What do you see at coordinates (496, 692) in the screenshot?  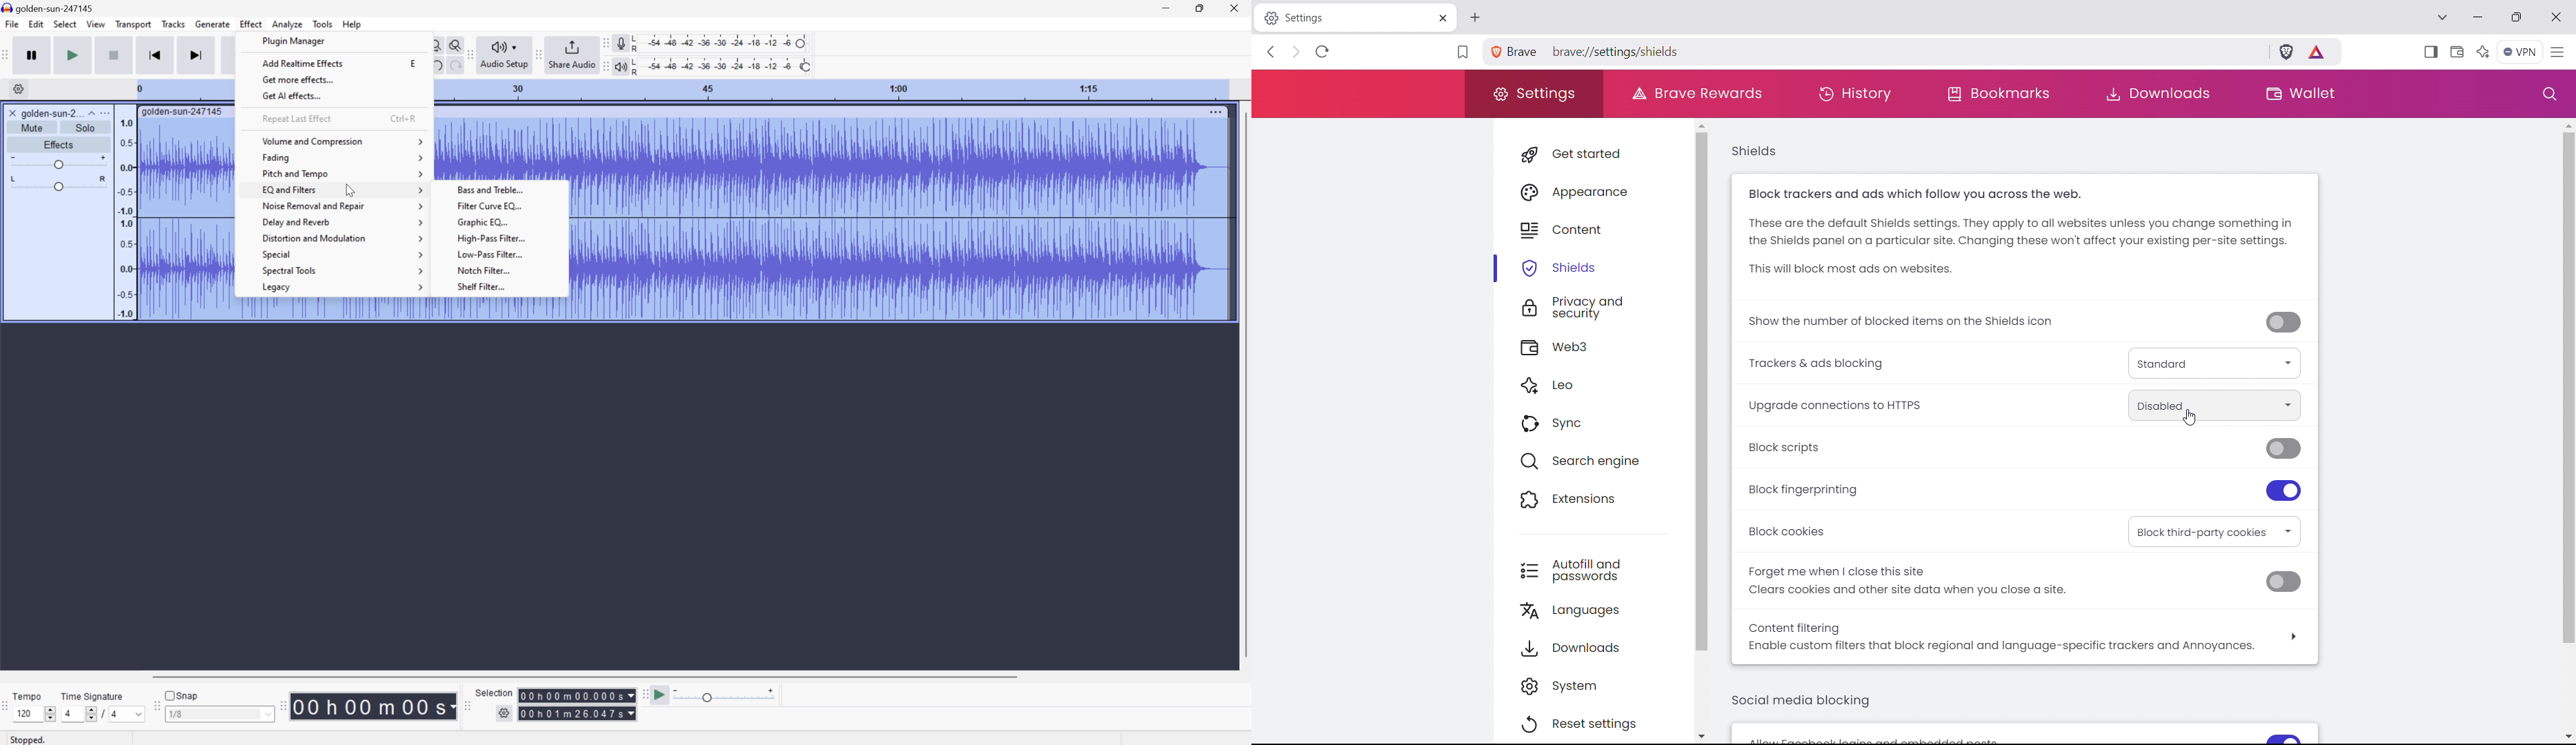 I see `Selection` at bounding box center [496, 692].